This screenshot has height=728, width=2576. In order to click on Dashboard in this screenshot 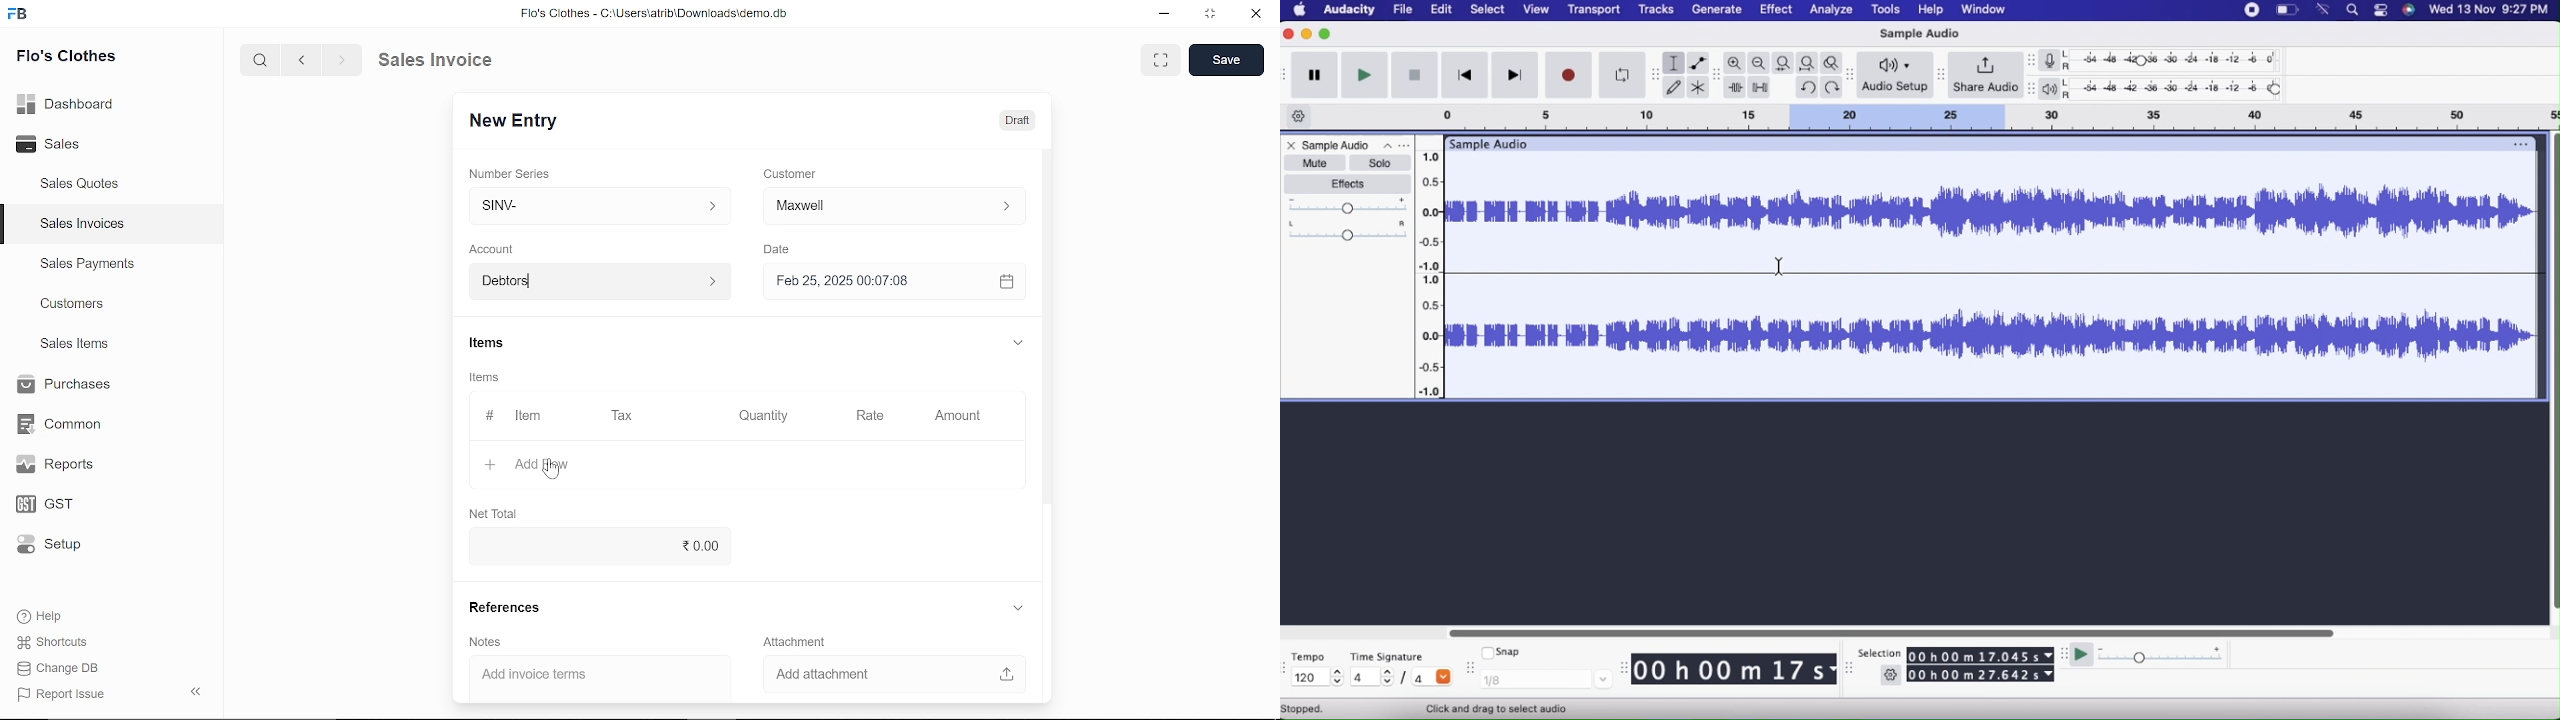, I will do `click(67, 107)`.